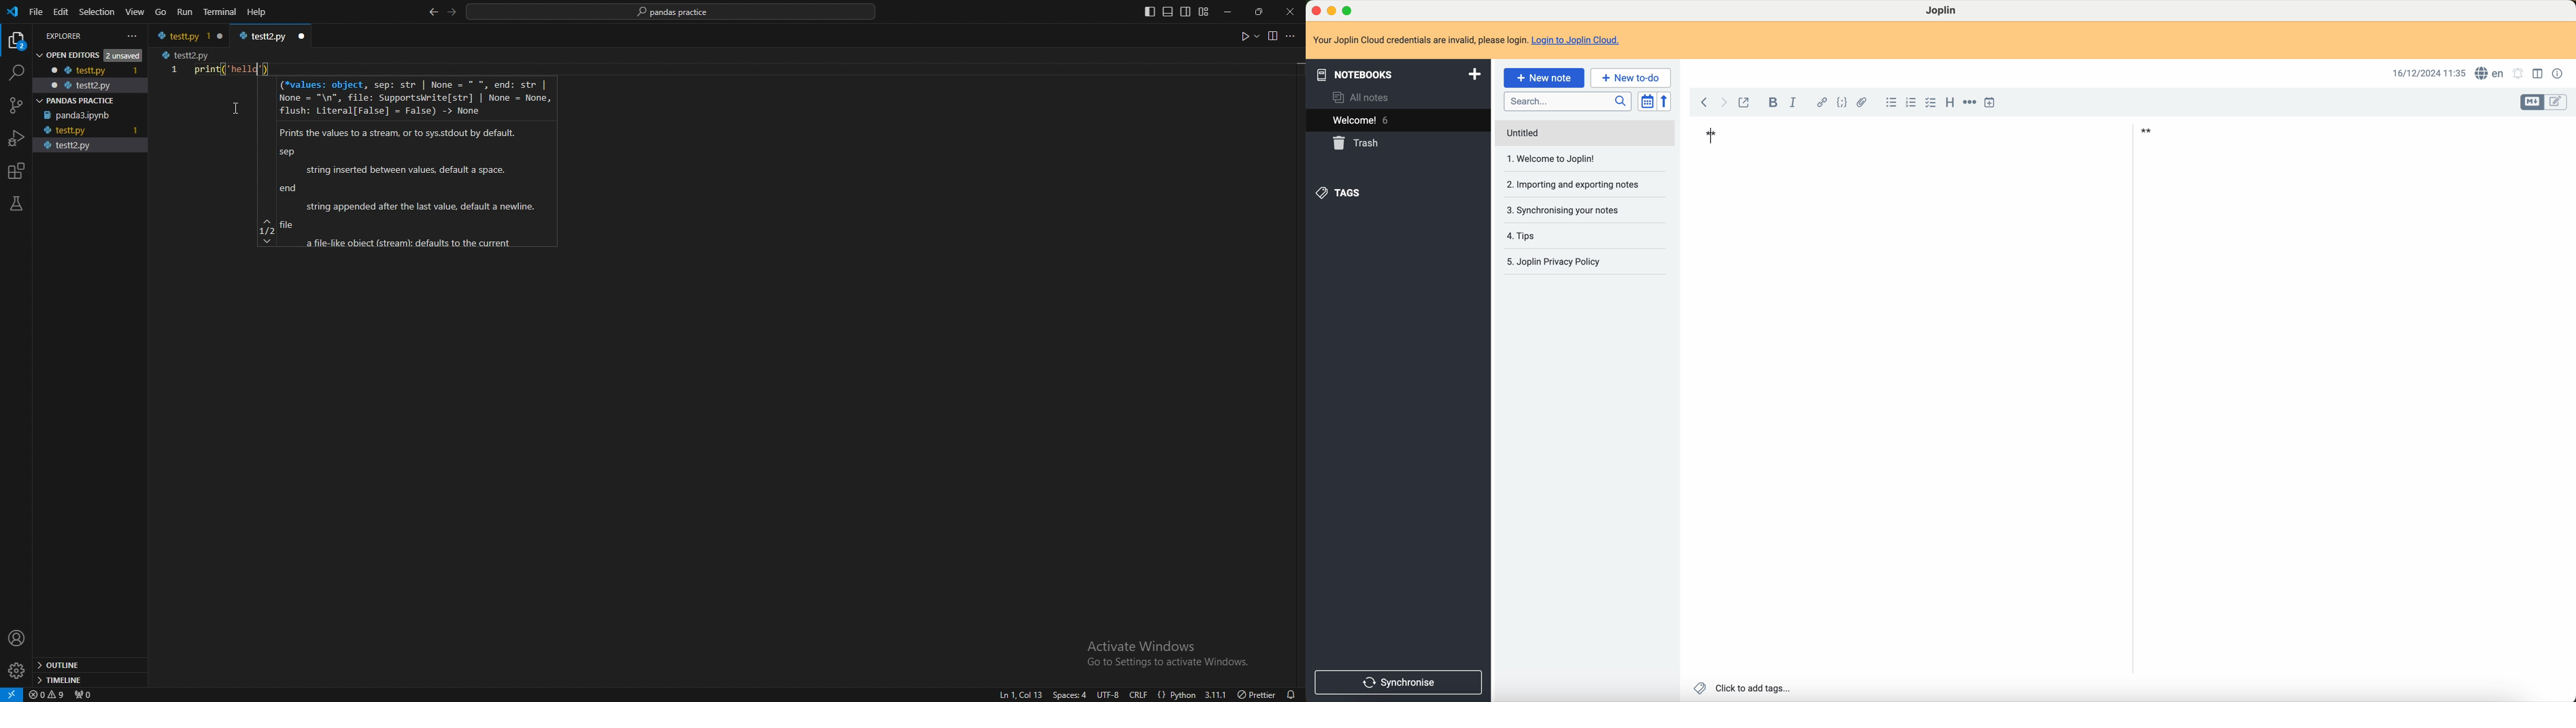 The image size is (2576, 728). What do you see at coordinates (2529, 102) in the screenshot?
I see `toggle editor` at bounding box center [2529, 102].